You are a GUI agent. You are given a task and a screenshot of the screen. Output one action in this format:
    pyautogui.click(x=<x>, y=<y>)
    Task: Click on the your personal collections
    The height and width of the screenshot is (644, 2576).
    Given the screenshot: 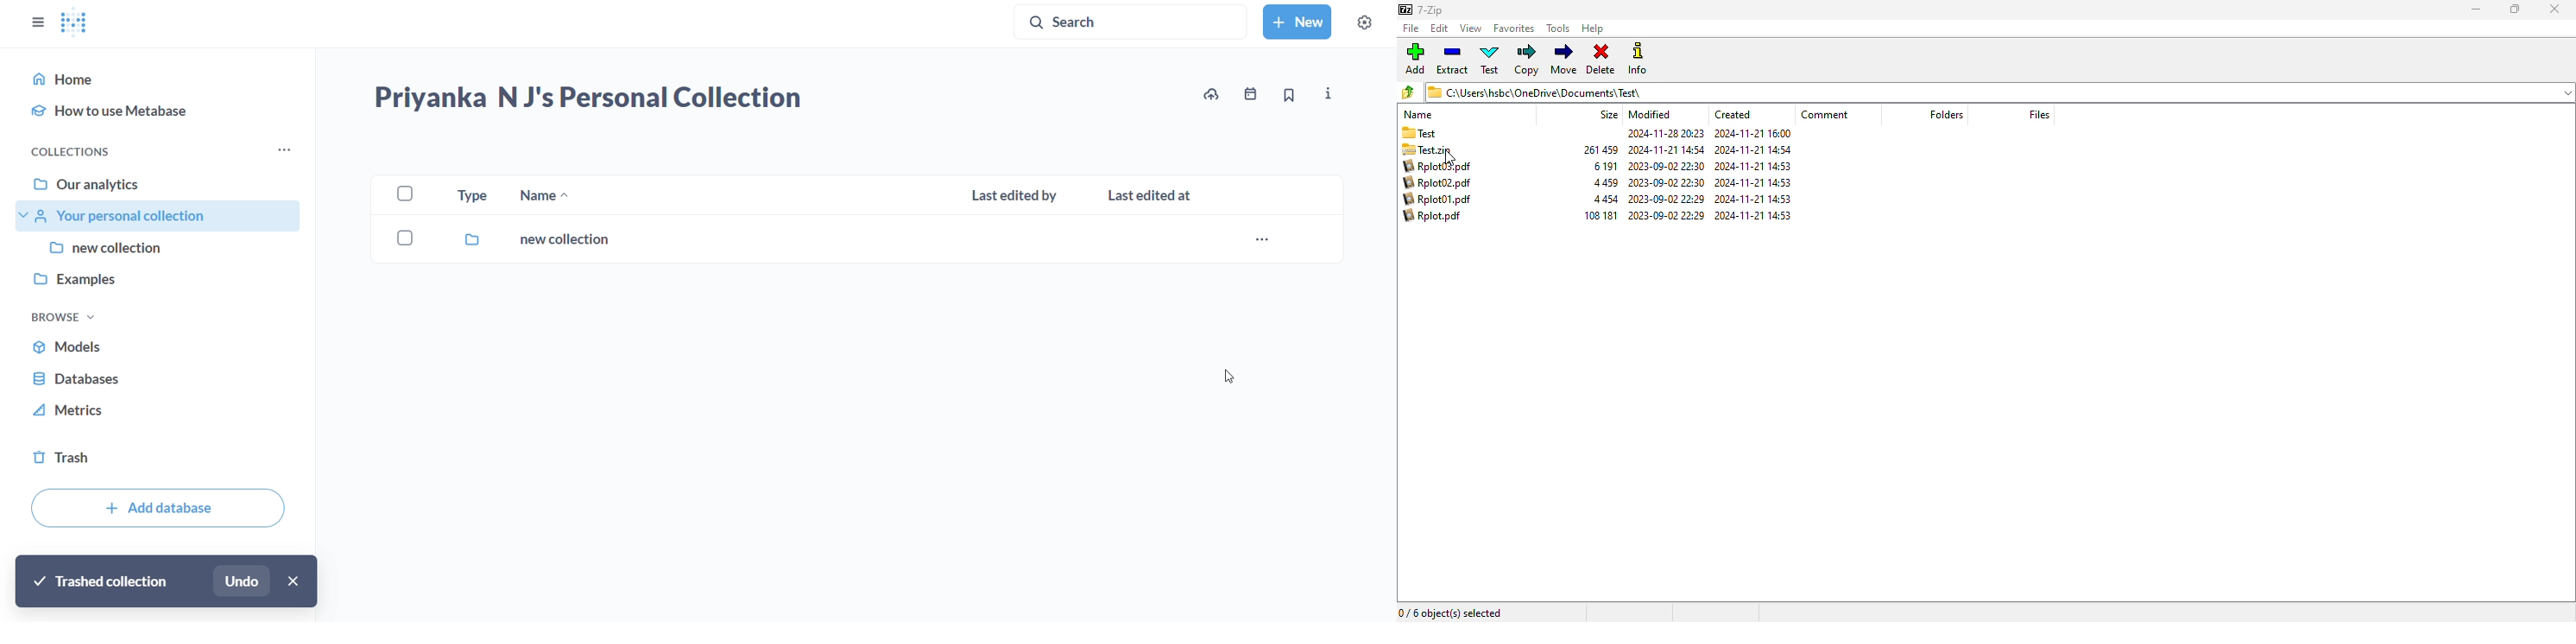 What is the action you would take?
    pyautogui.click(x=162, y=216)
    